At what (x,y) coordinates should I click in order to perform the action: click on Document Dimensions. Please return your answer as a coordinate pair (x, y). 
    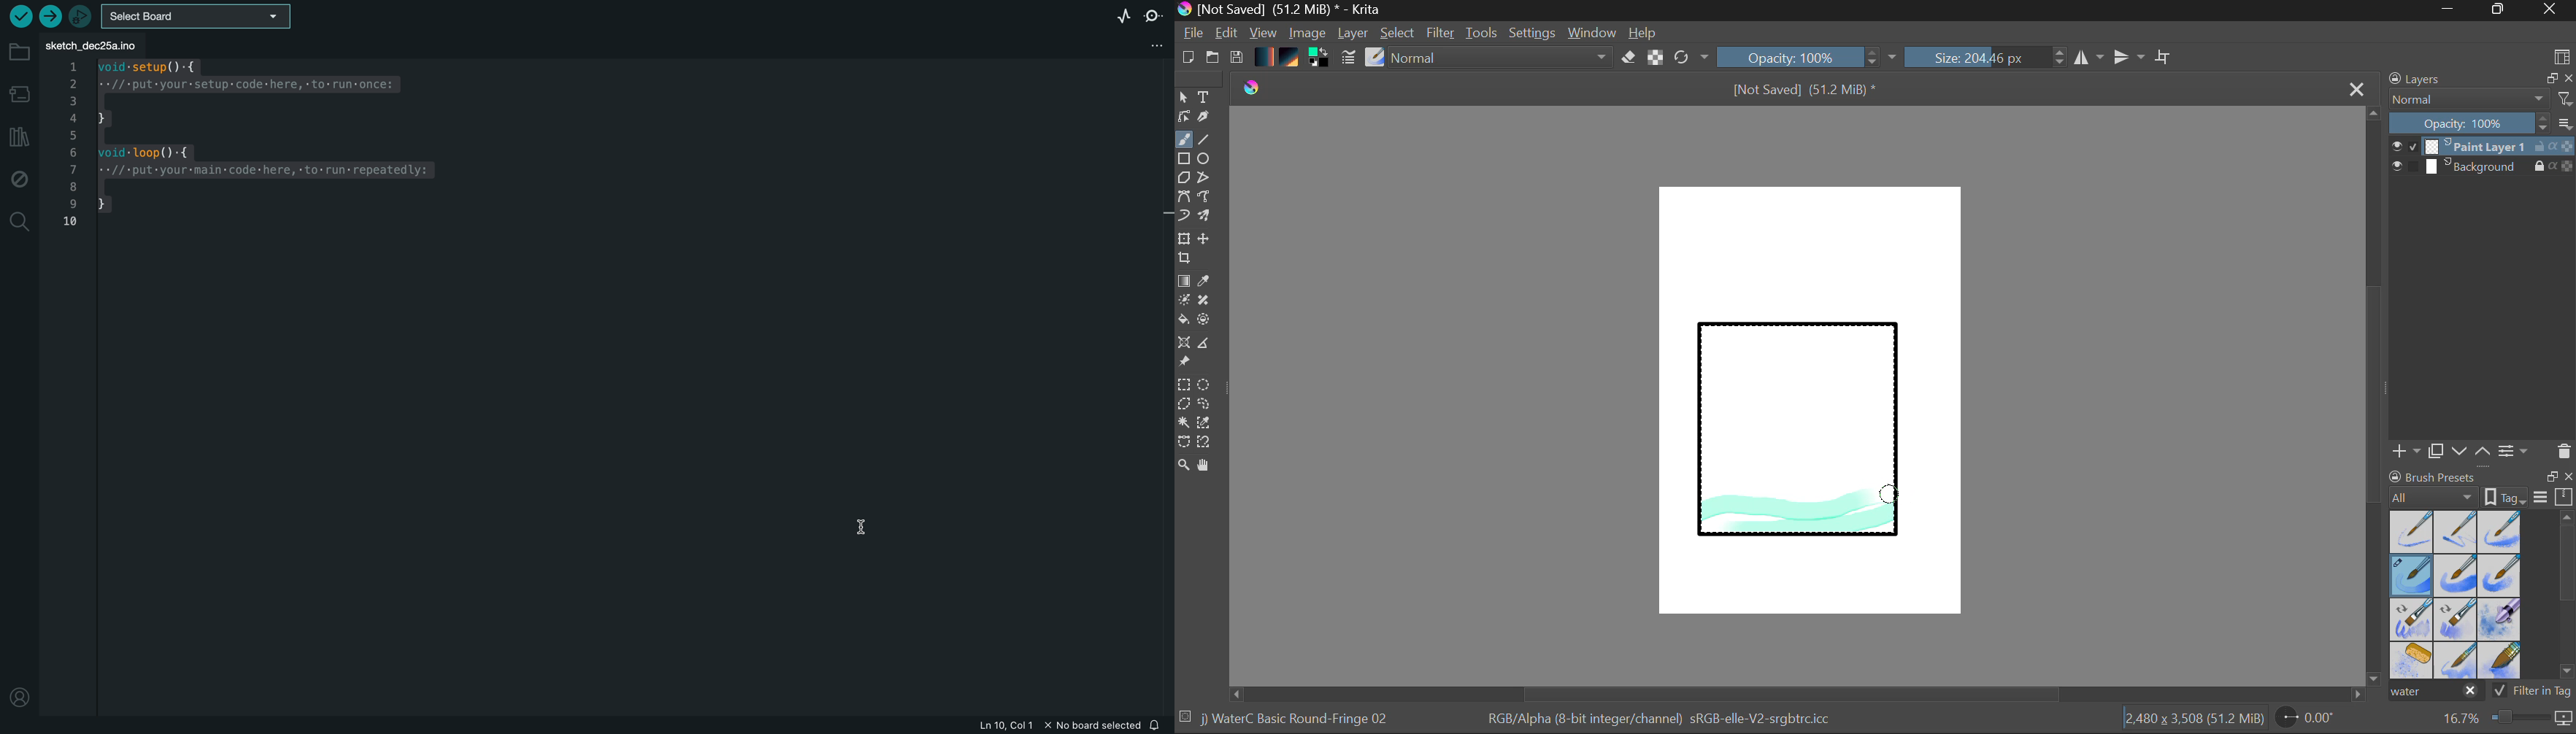
    Looking at the image, I should click on (2194, 721).